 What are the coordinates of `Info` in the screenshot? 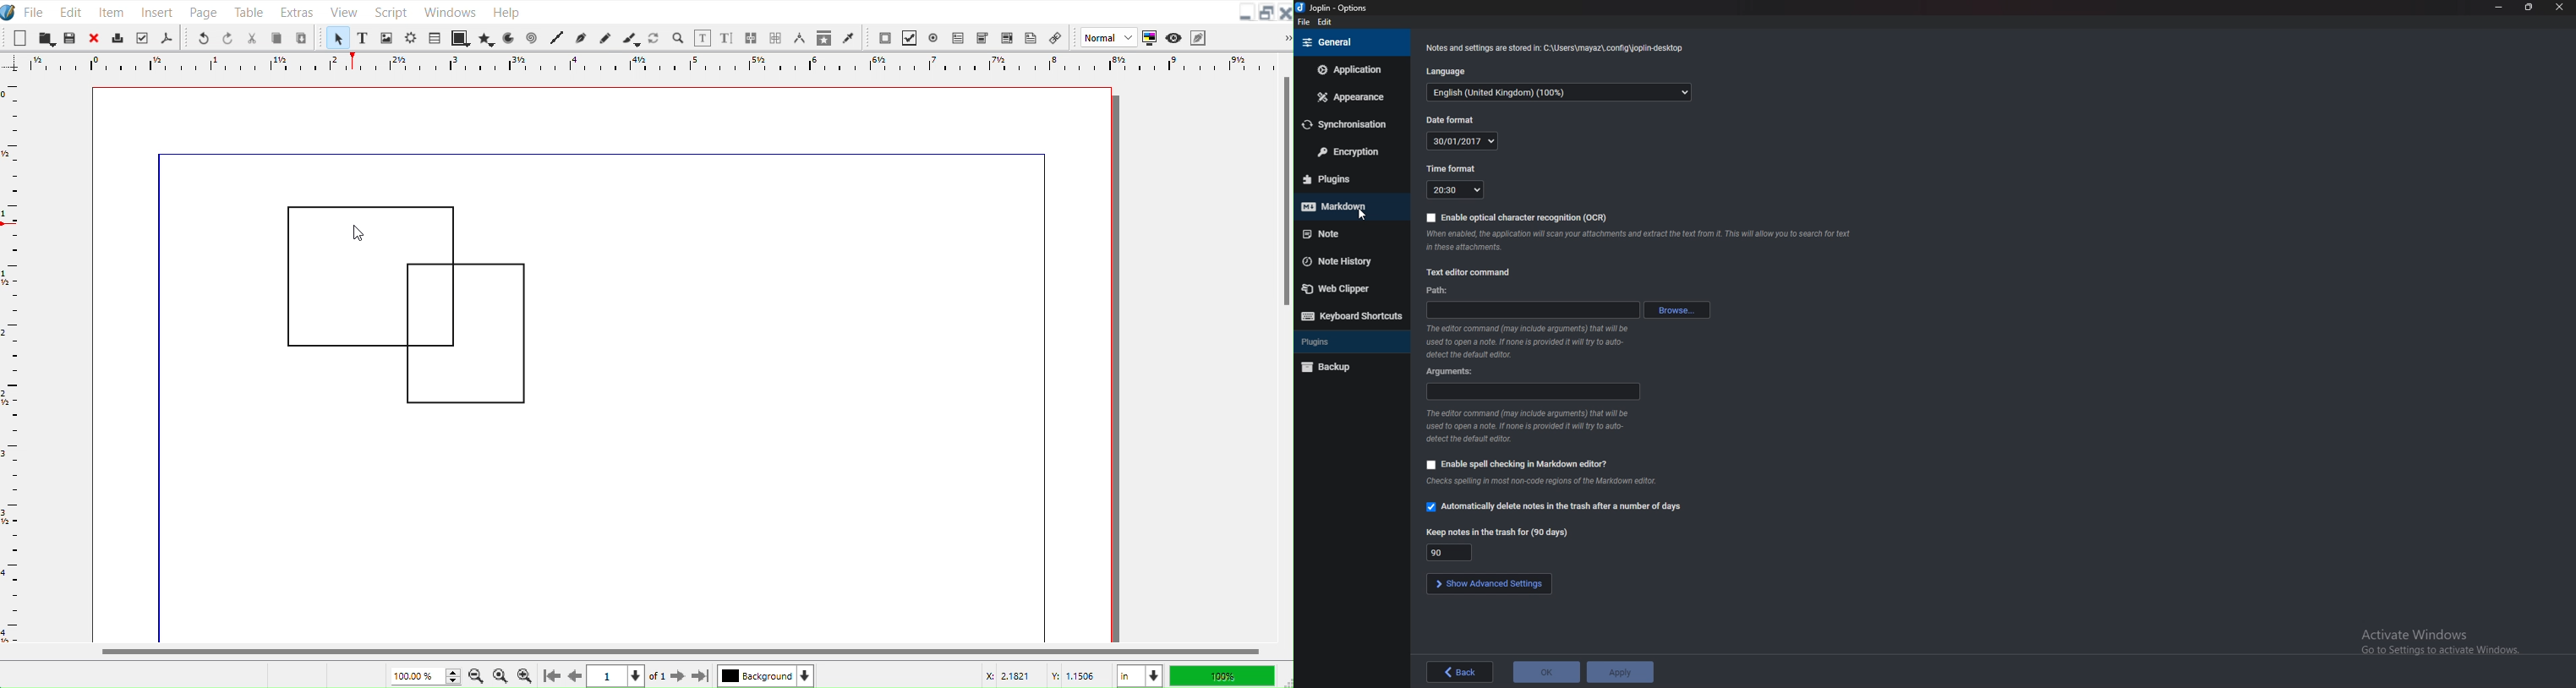 It's located at (1527, 425).